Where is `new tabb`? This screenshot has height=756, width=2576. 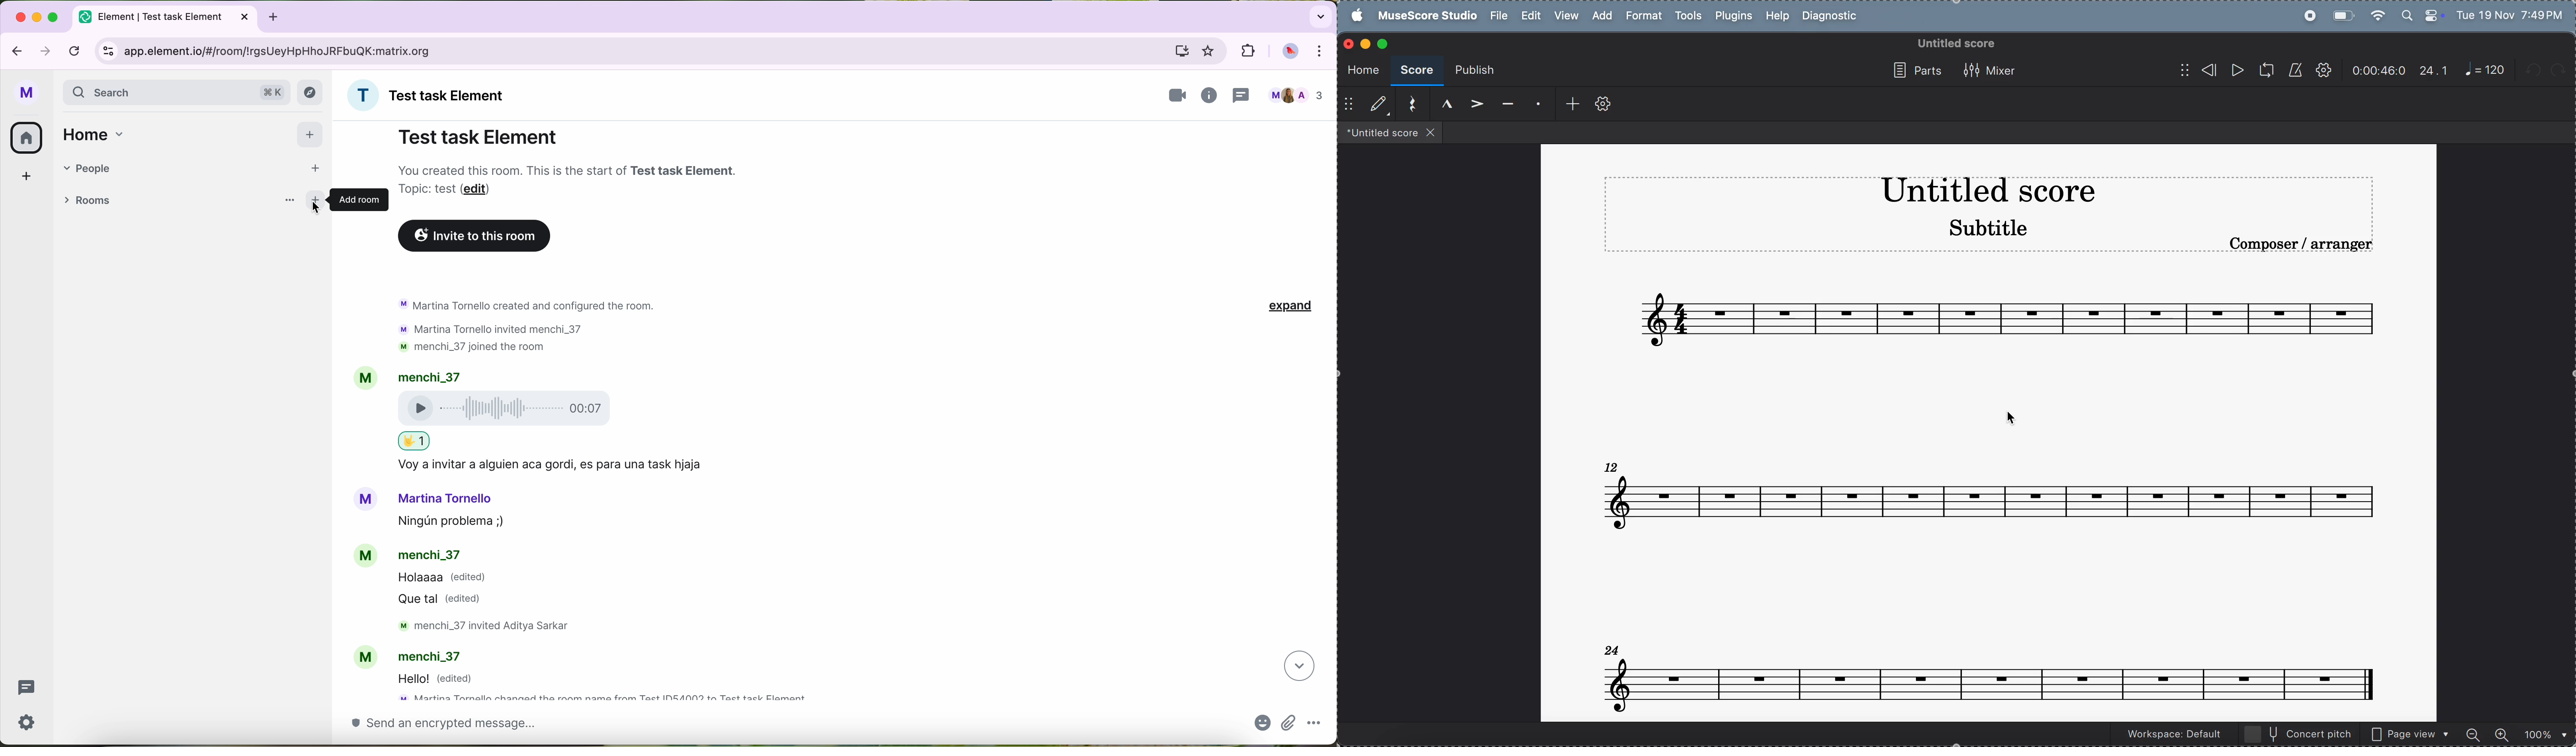 new tabb is located at coordinates (278, 16).